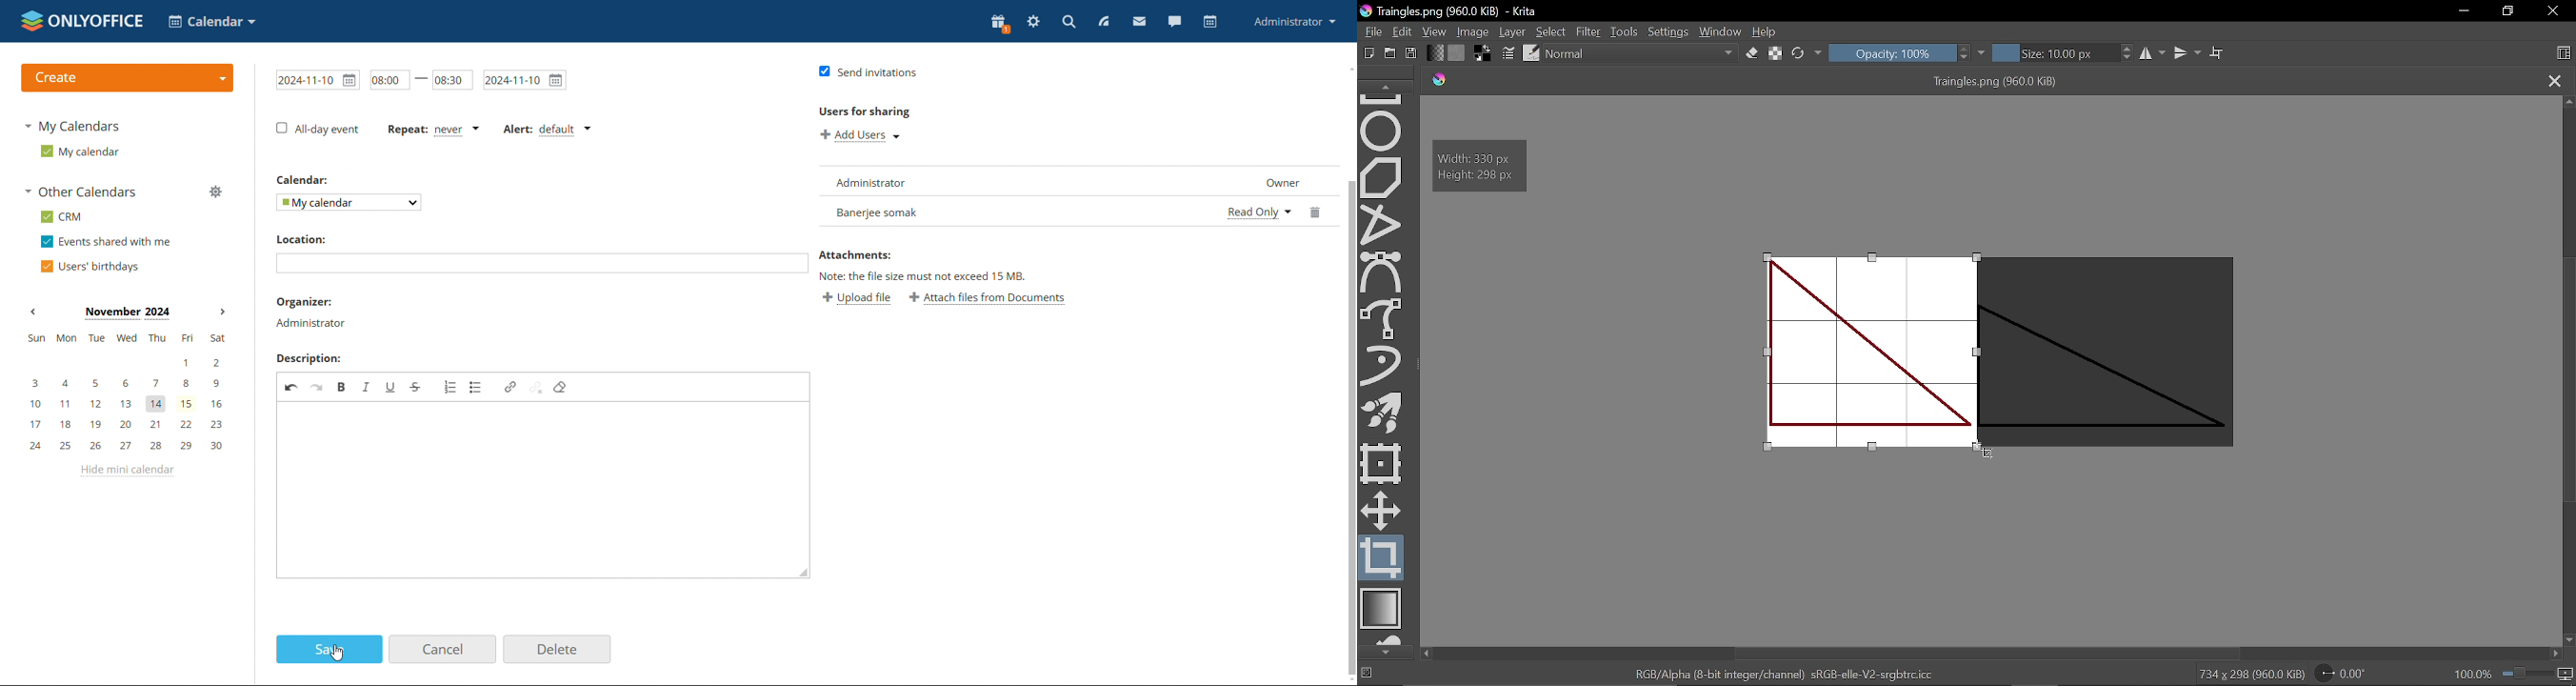 The width and height of the screenshot is (2576, 700). What do you see at coordinates (78, 151) in the screenshot?
I see `my calendar` at bounding box center [78, 151].